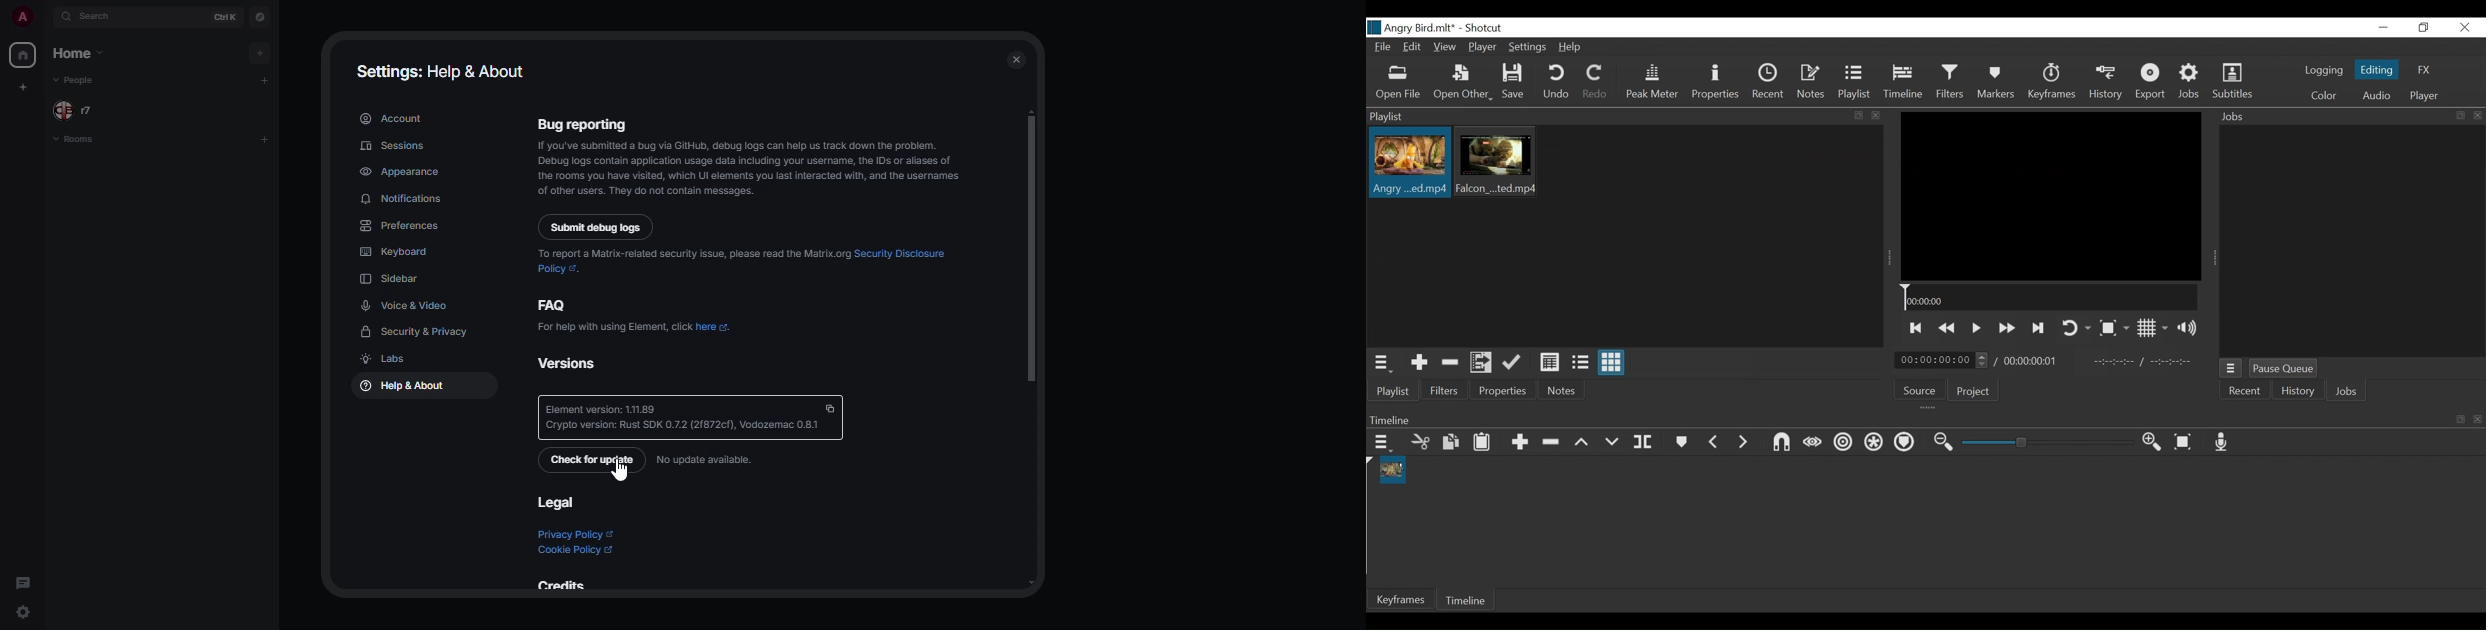 The height and width of the screenshot is (644, 2492). Describe the element at coordinates (262, 15) in the screenshot. I see `navigator` at that location.